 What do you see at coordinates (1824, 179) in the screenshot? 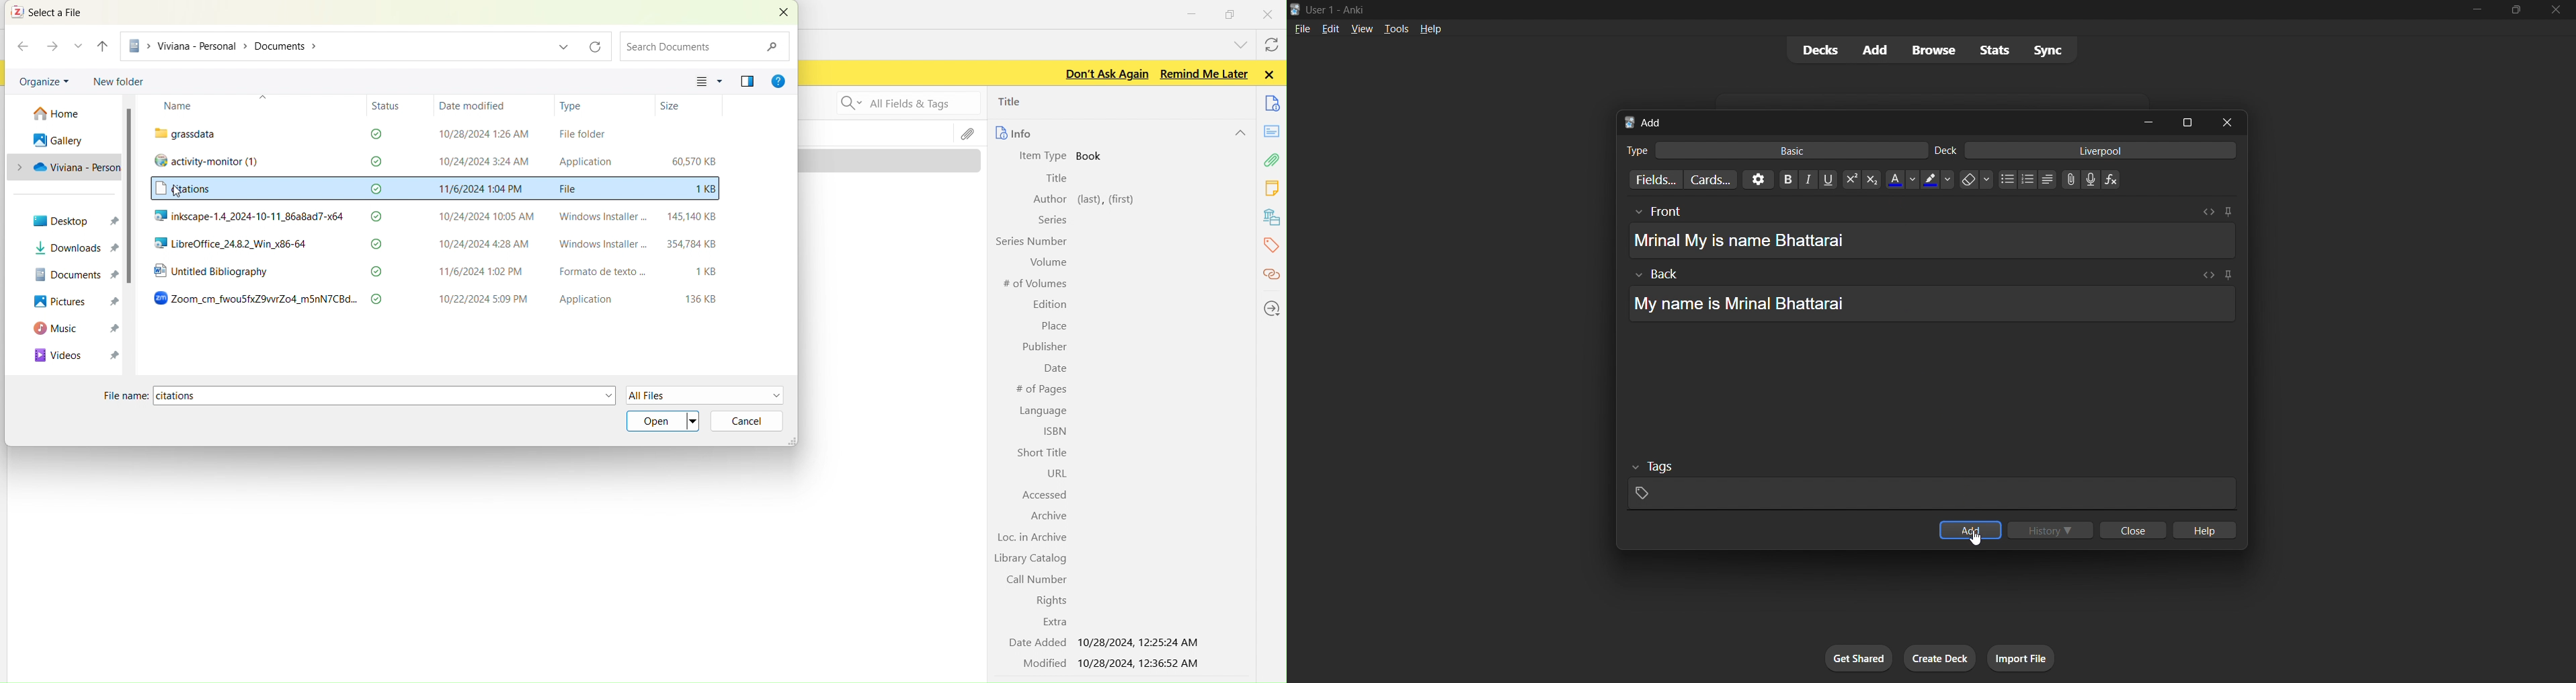
I see `underline` at bounding box center [1824, 179].